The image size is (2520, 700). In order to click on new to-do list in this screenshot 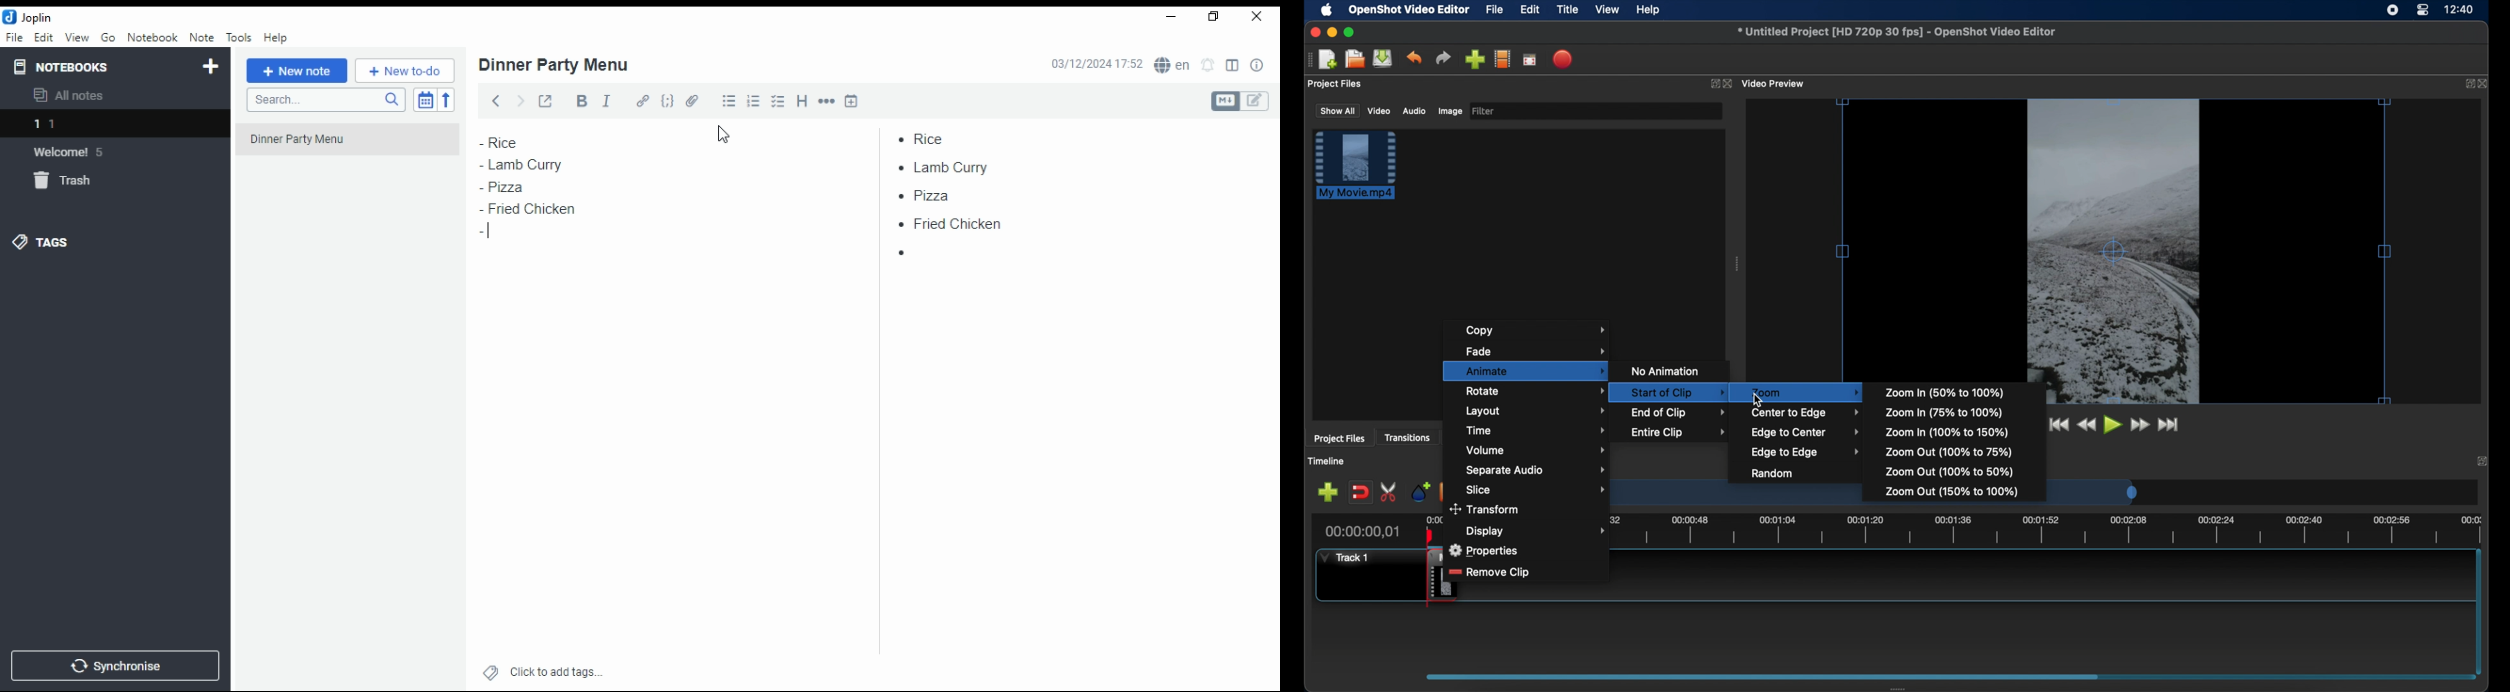, I will do `click(405, 71)`.